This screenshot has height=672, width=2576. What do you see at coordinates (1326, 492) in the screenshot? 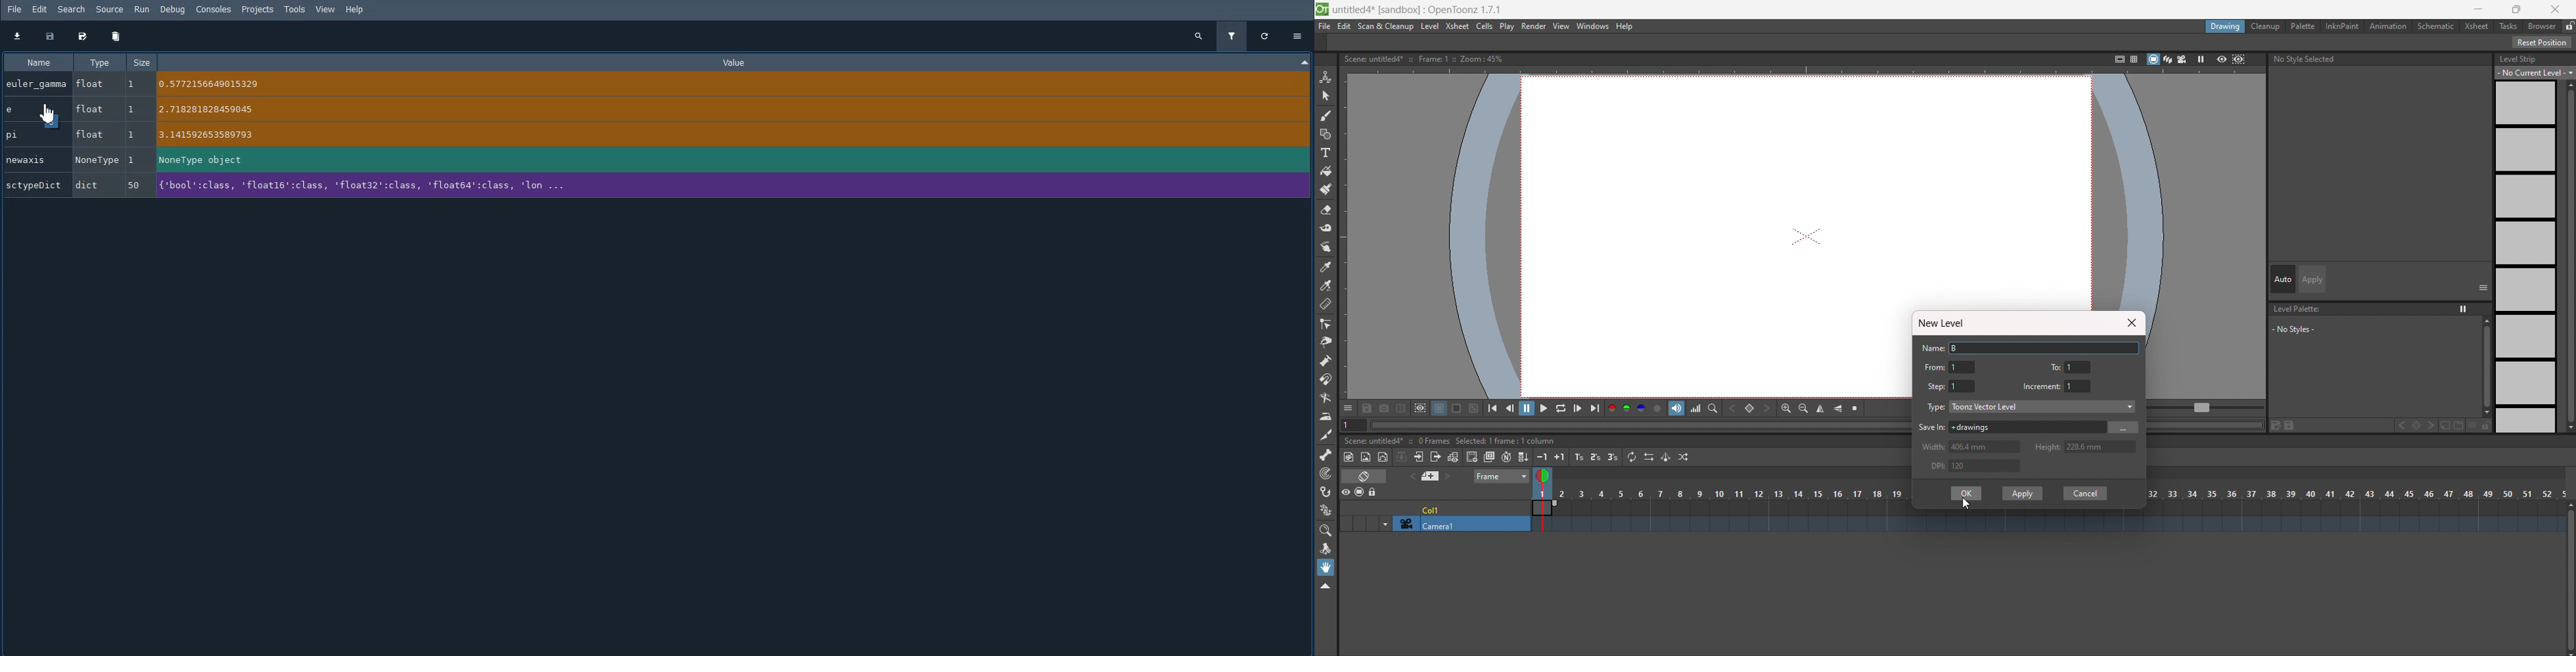
I see `hook tool` at bounding box center [1326, 492].